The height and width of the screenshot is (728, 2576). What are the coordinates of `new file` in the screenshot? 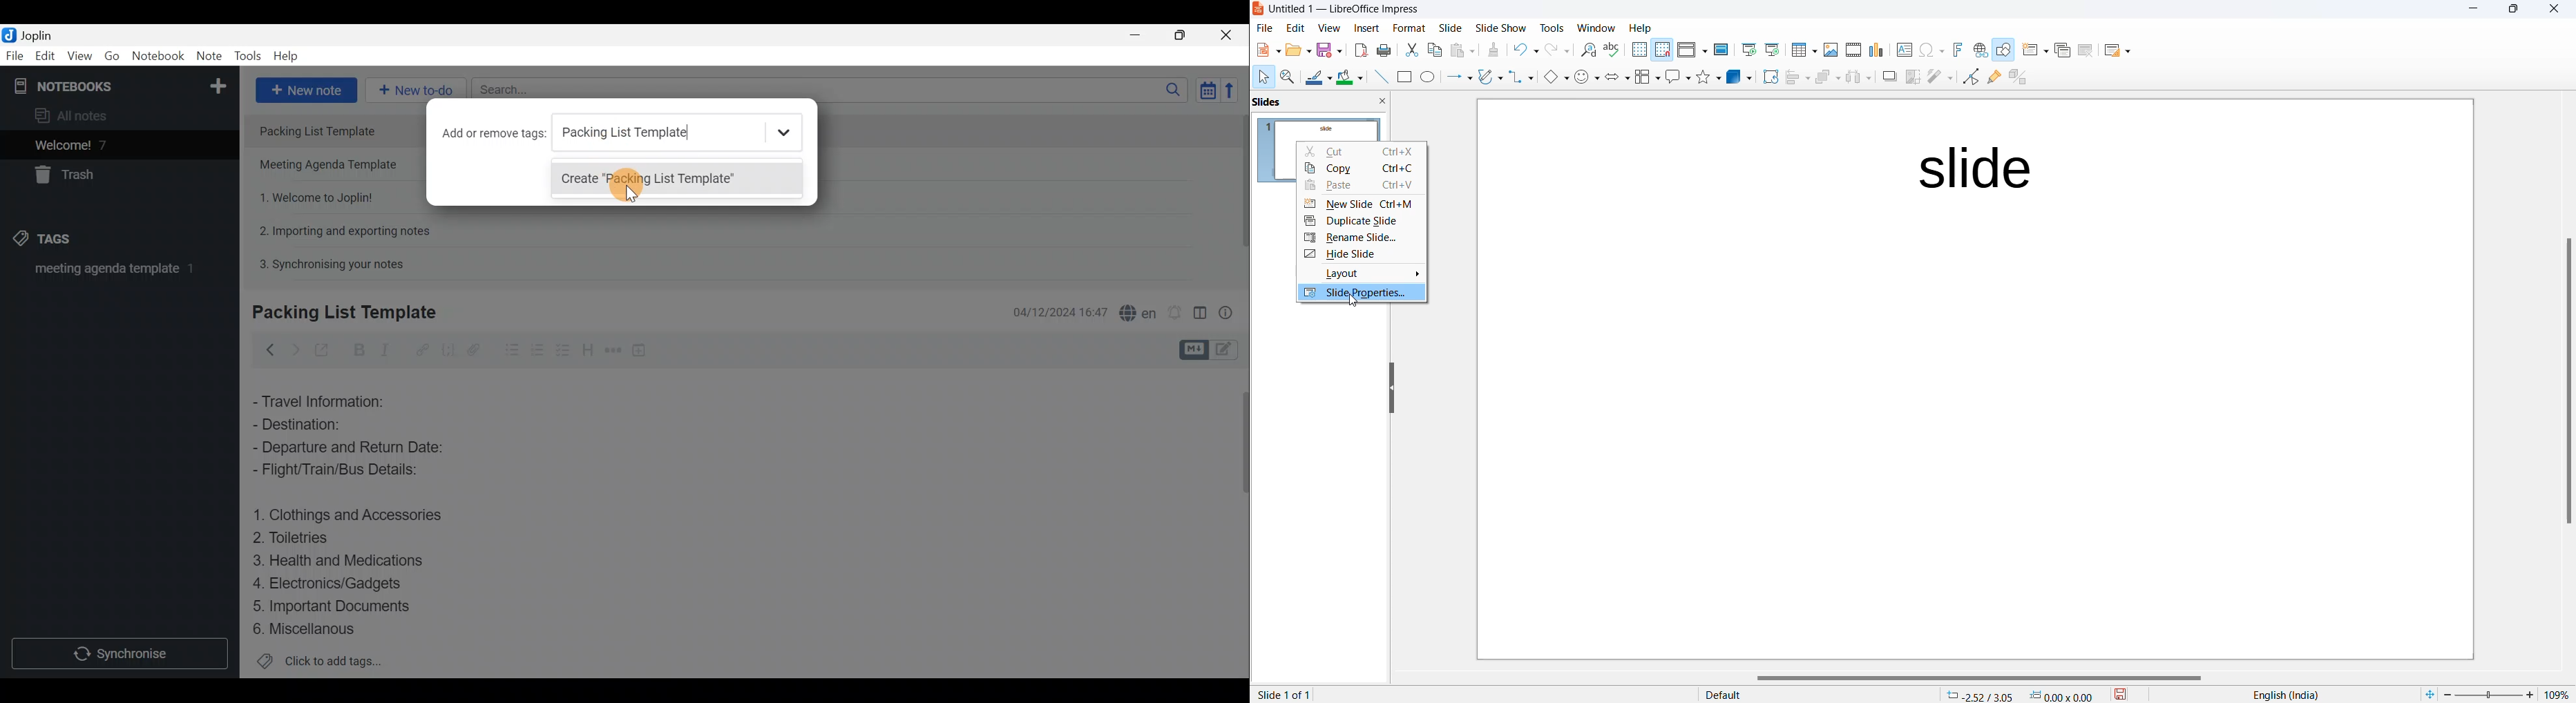 It's located at (1267, 53).